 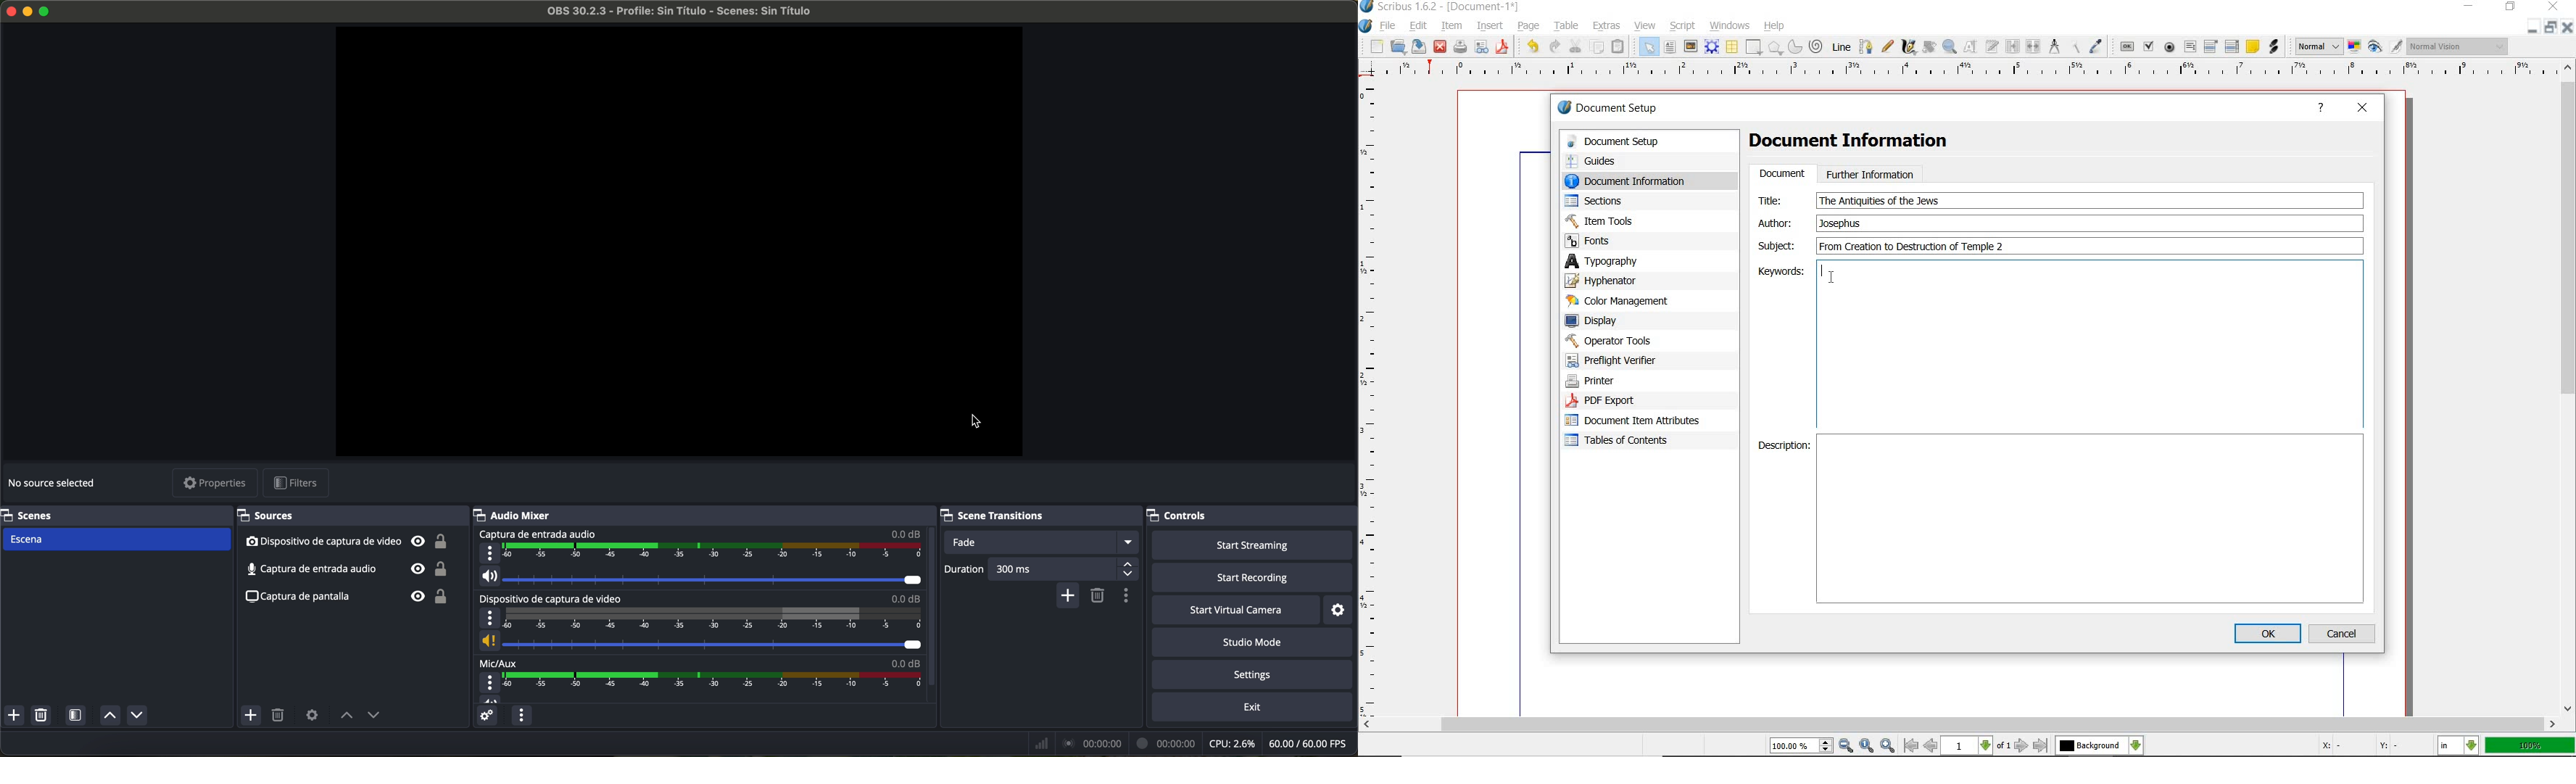 I want to click on text annotation, so click(x=2252, y=48).